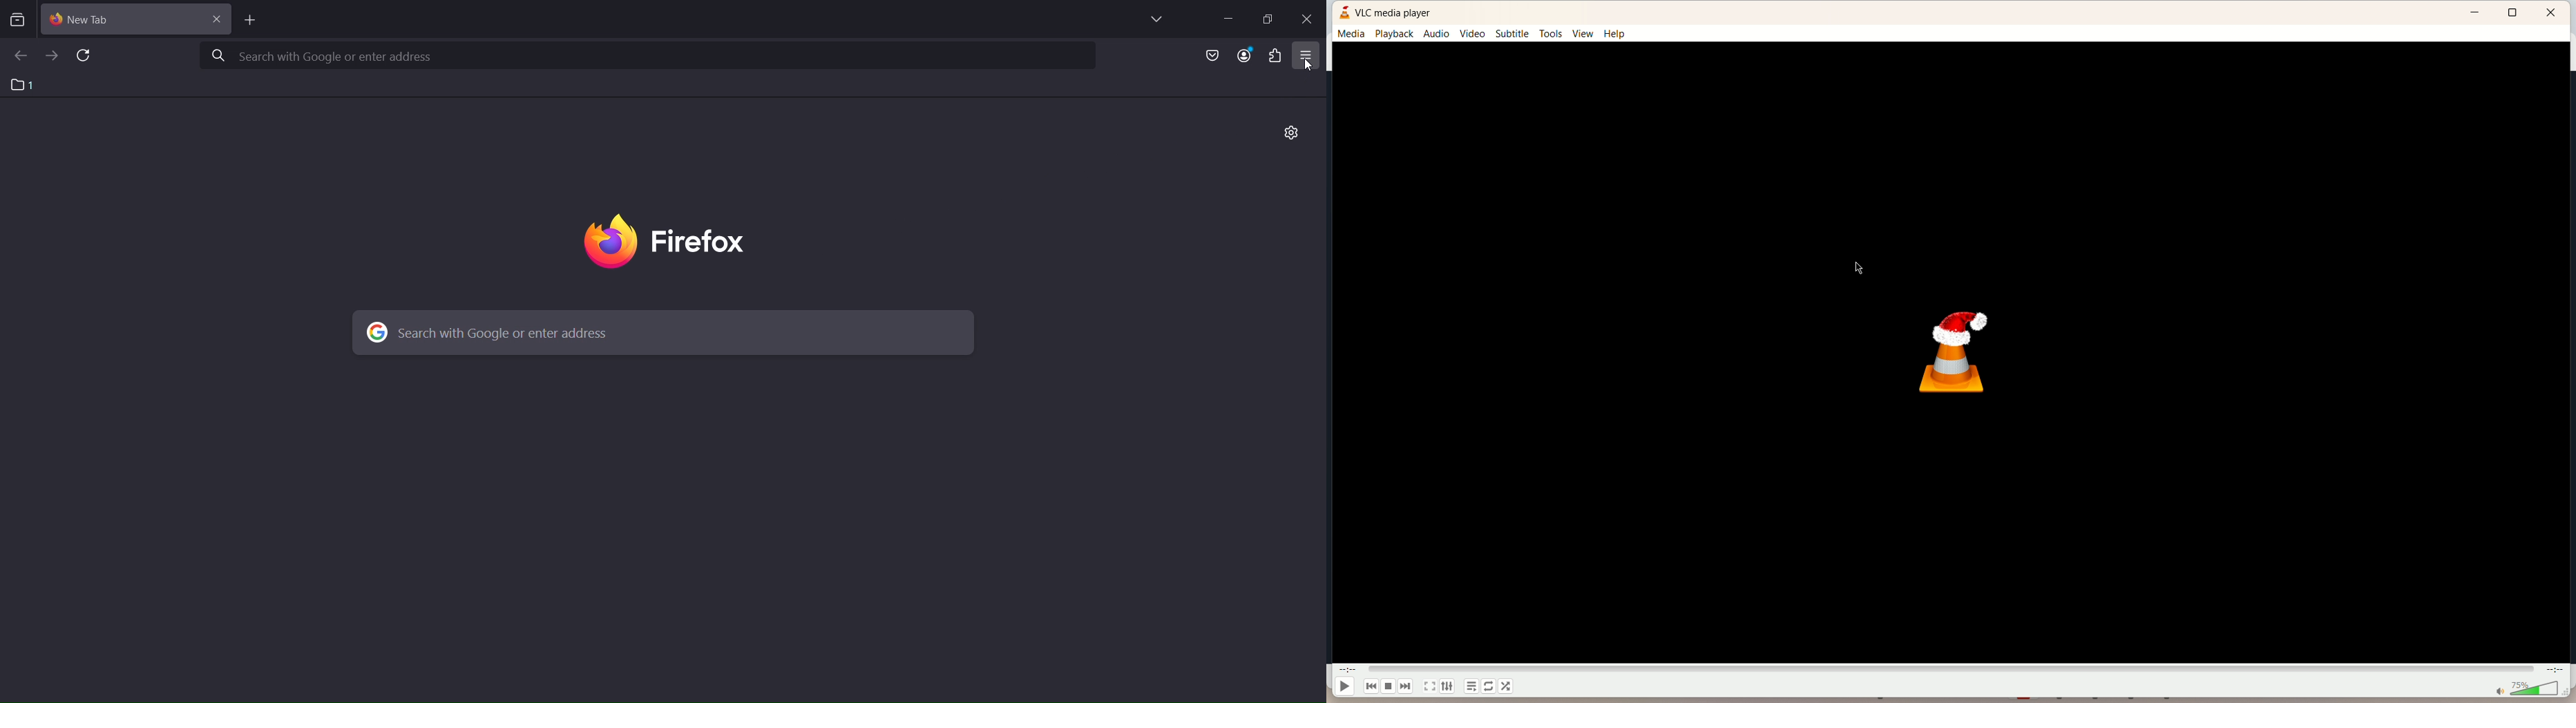  I want to click on close, so click(2555, 14).